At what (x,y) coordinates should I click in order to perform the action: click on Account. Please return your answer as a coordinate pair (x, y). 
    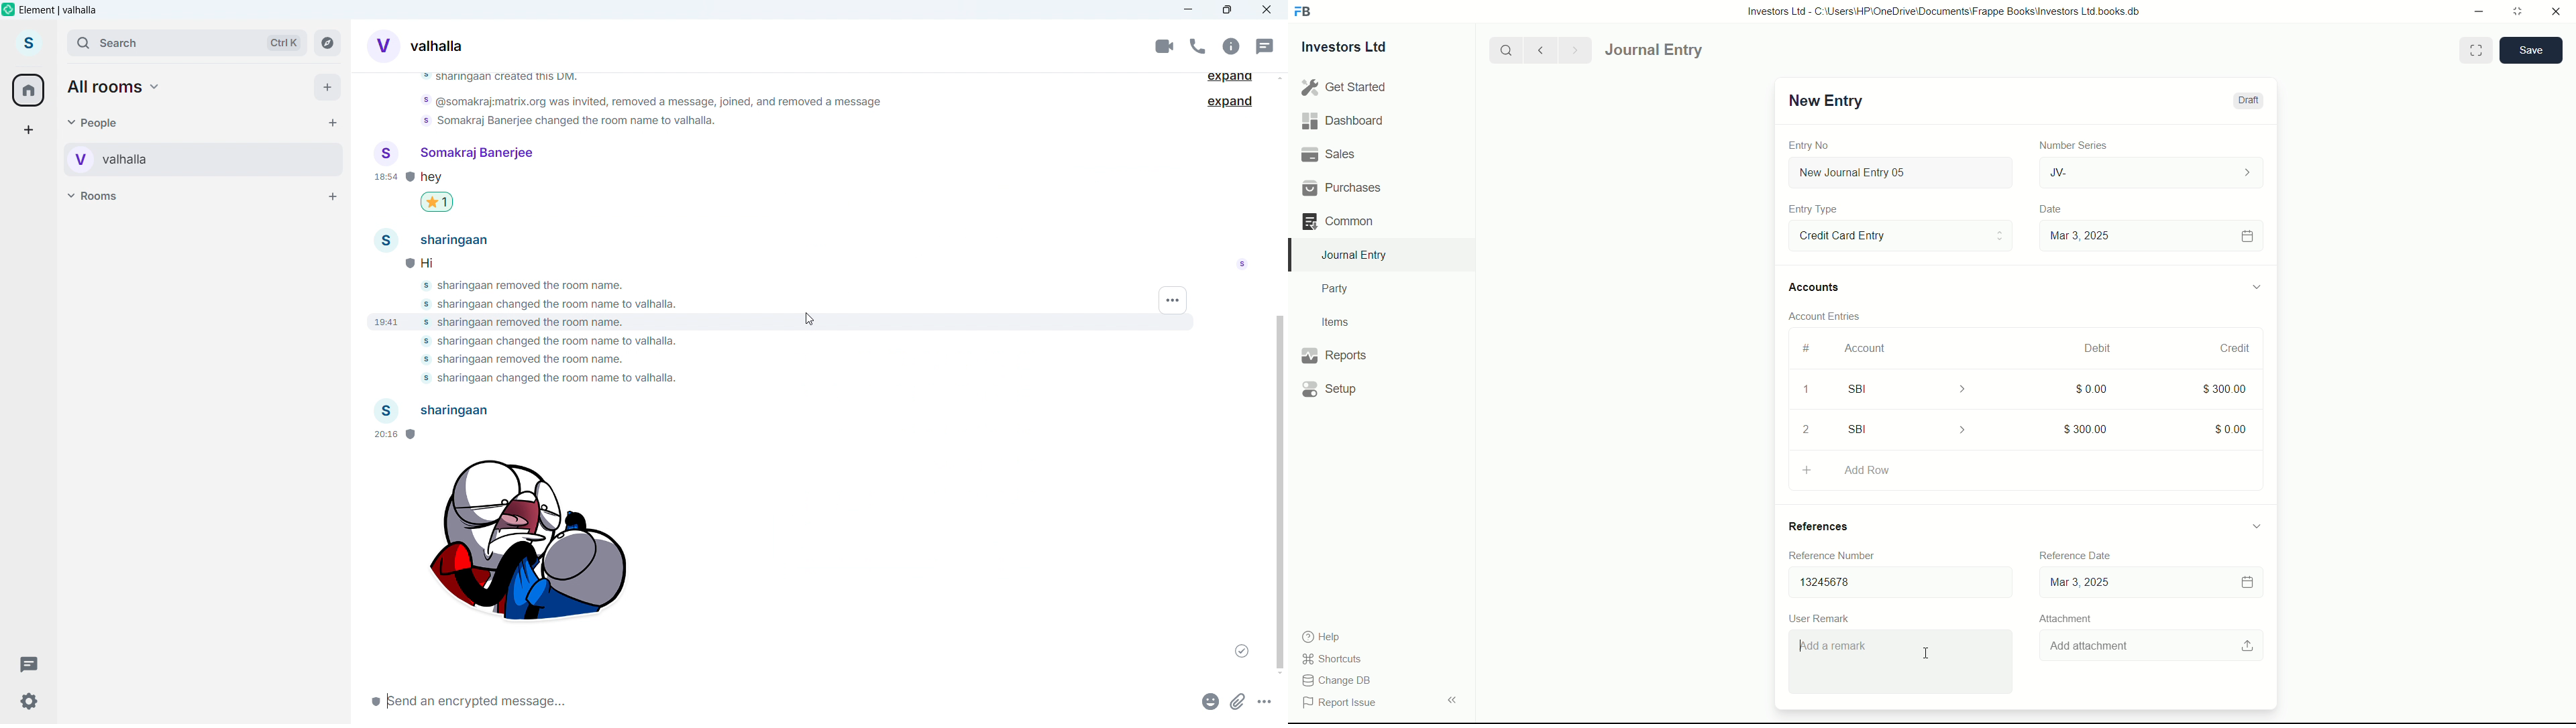
    Looking at the image, I should click on (1866, 348).